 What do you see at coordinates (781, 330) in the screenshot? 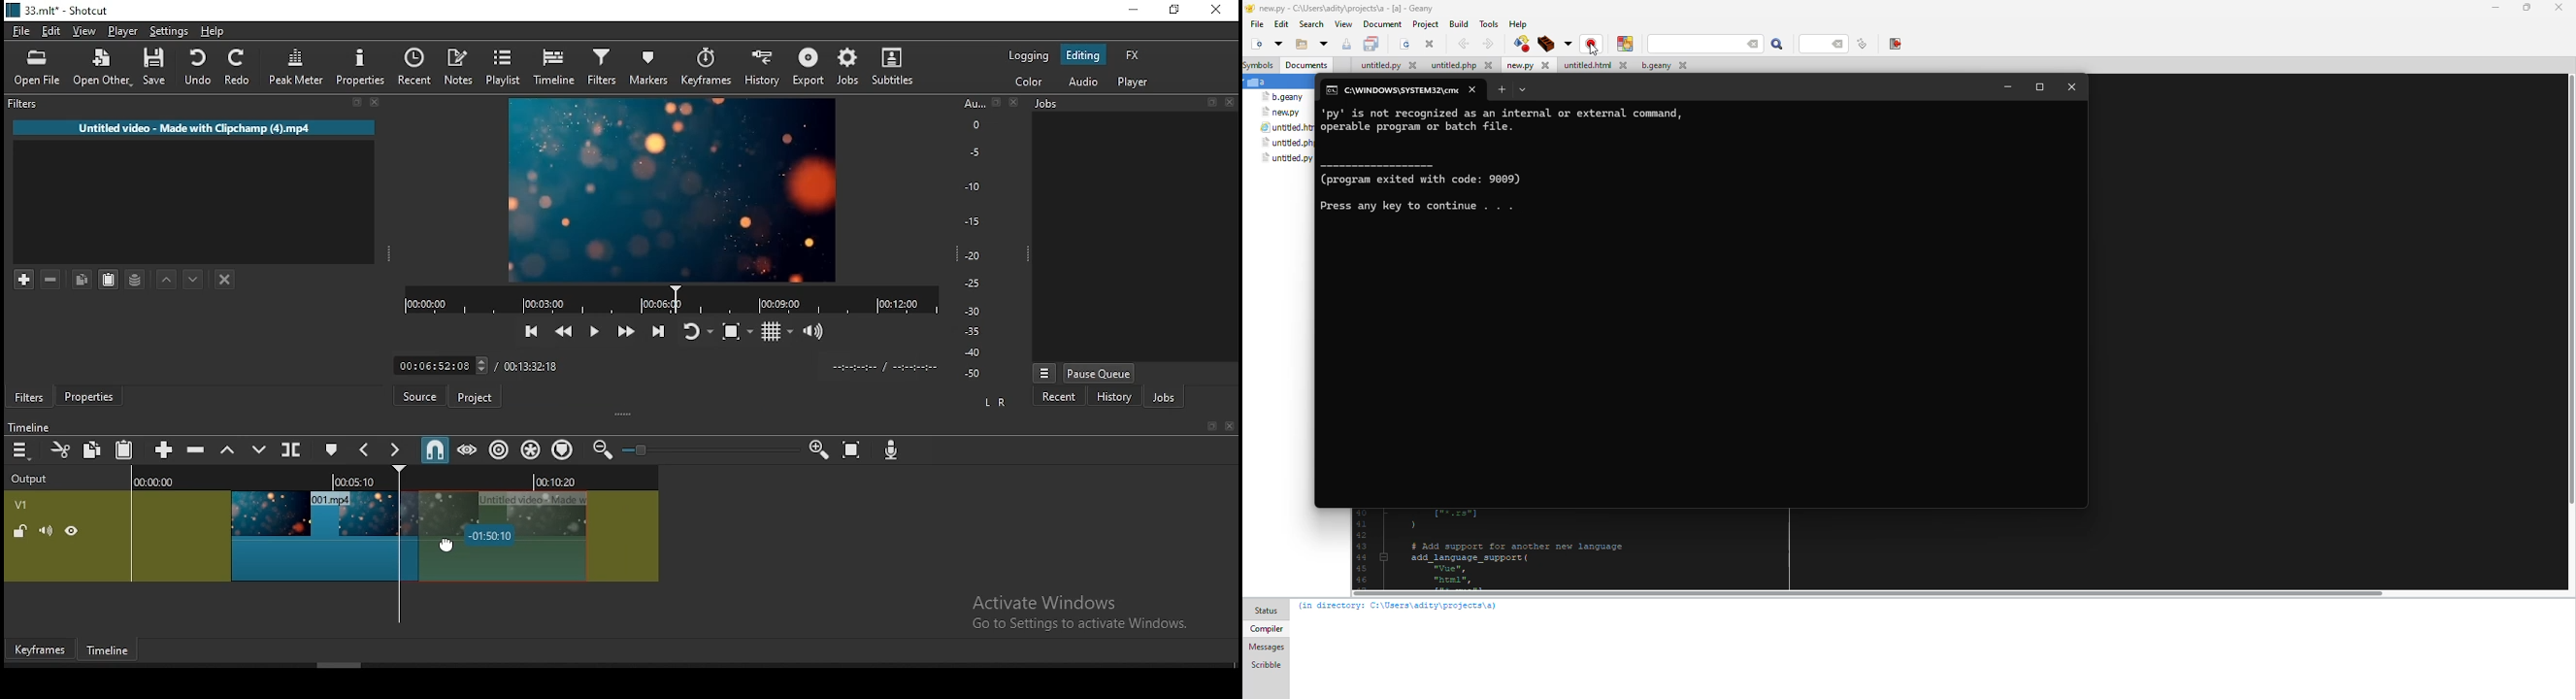
I see `toggle grid display on player` at bounding box center [781, 330].